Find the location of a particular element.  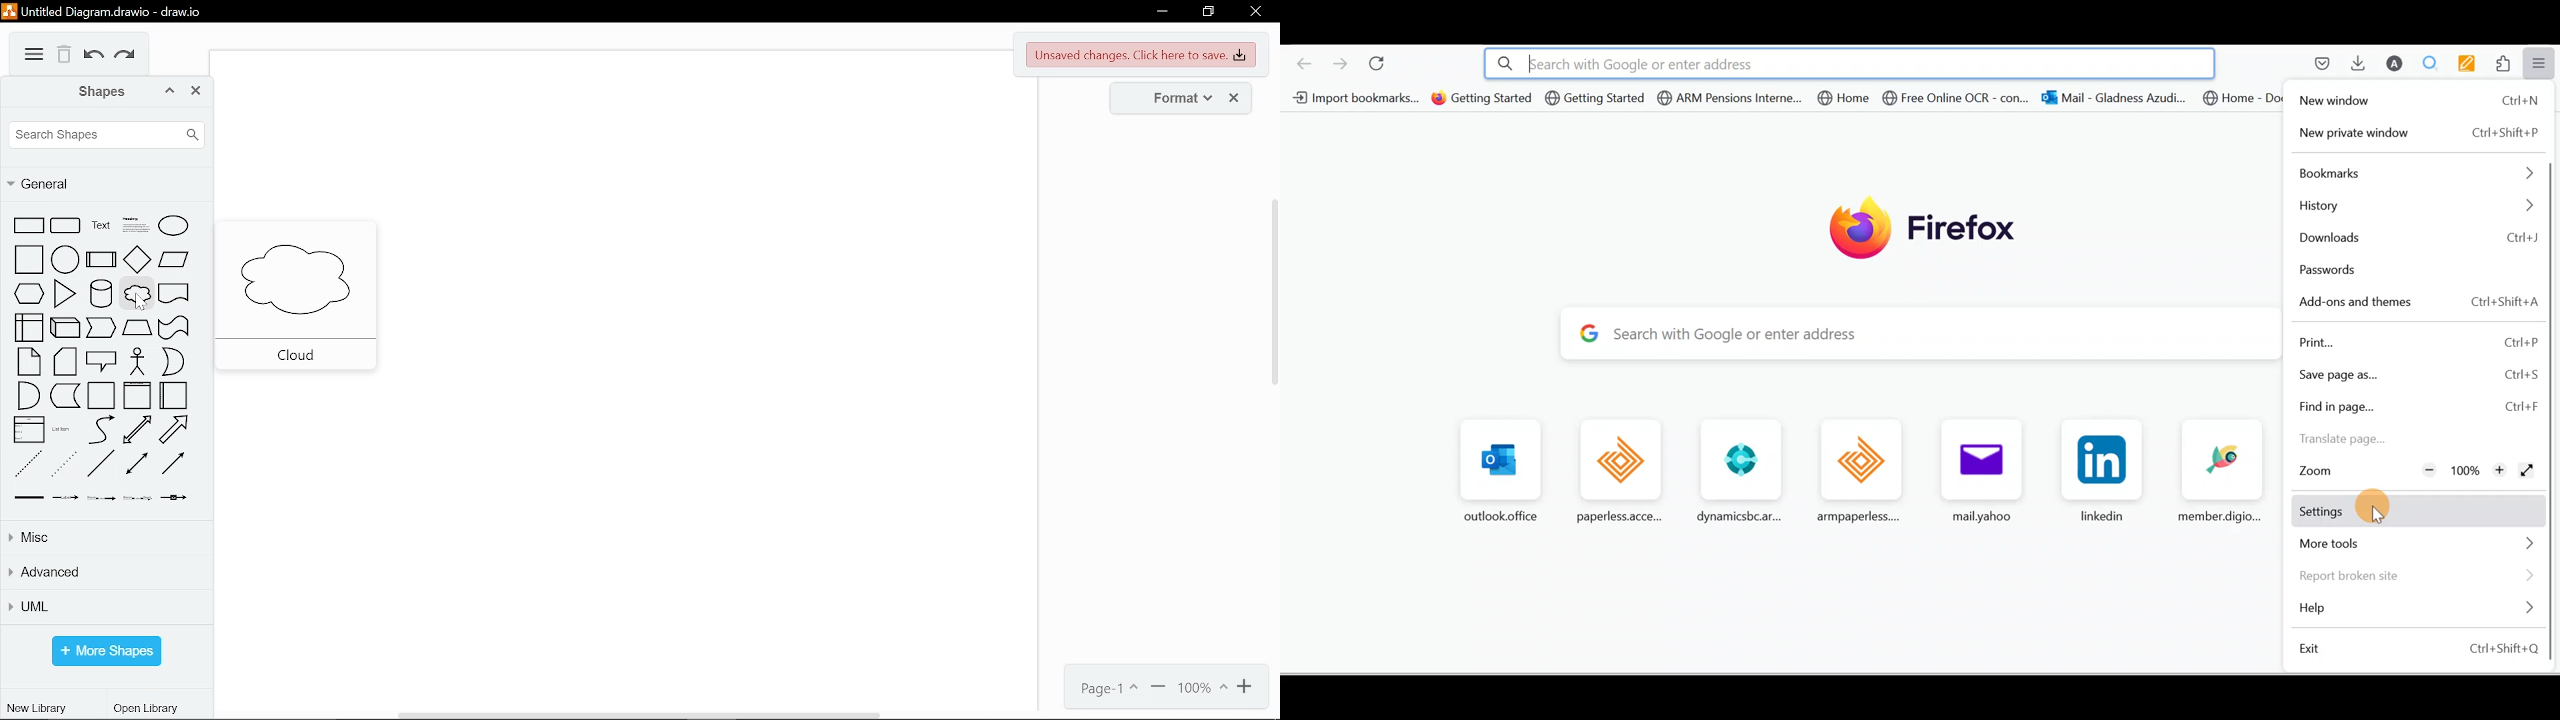

close is located at coordinates (1234, 97).